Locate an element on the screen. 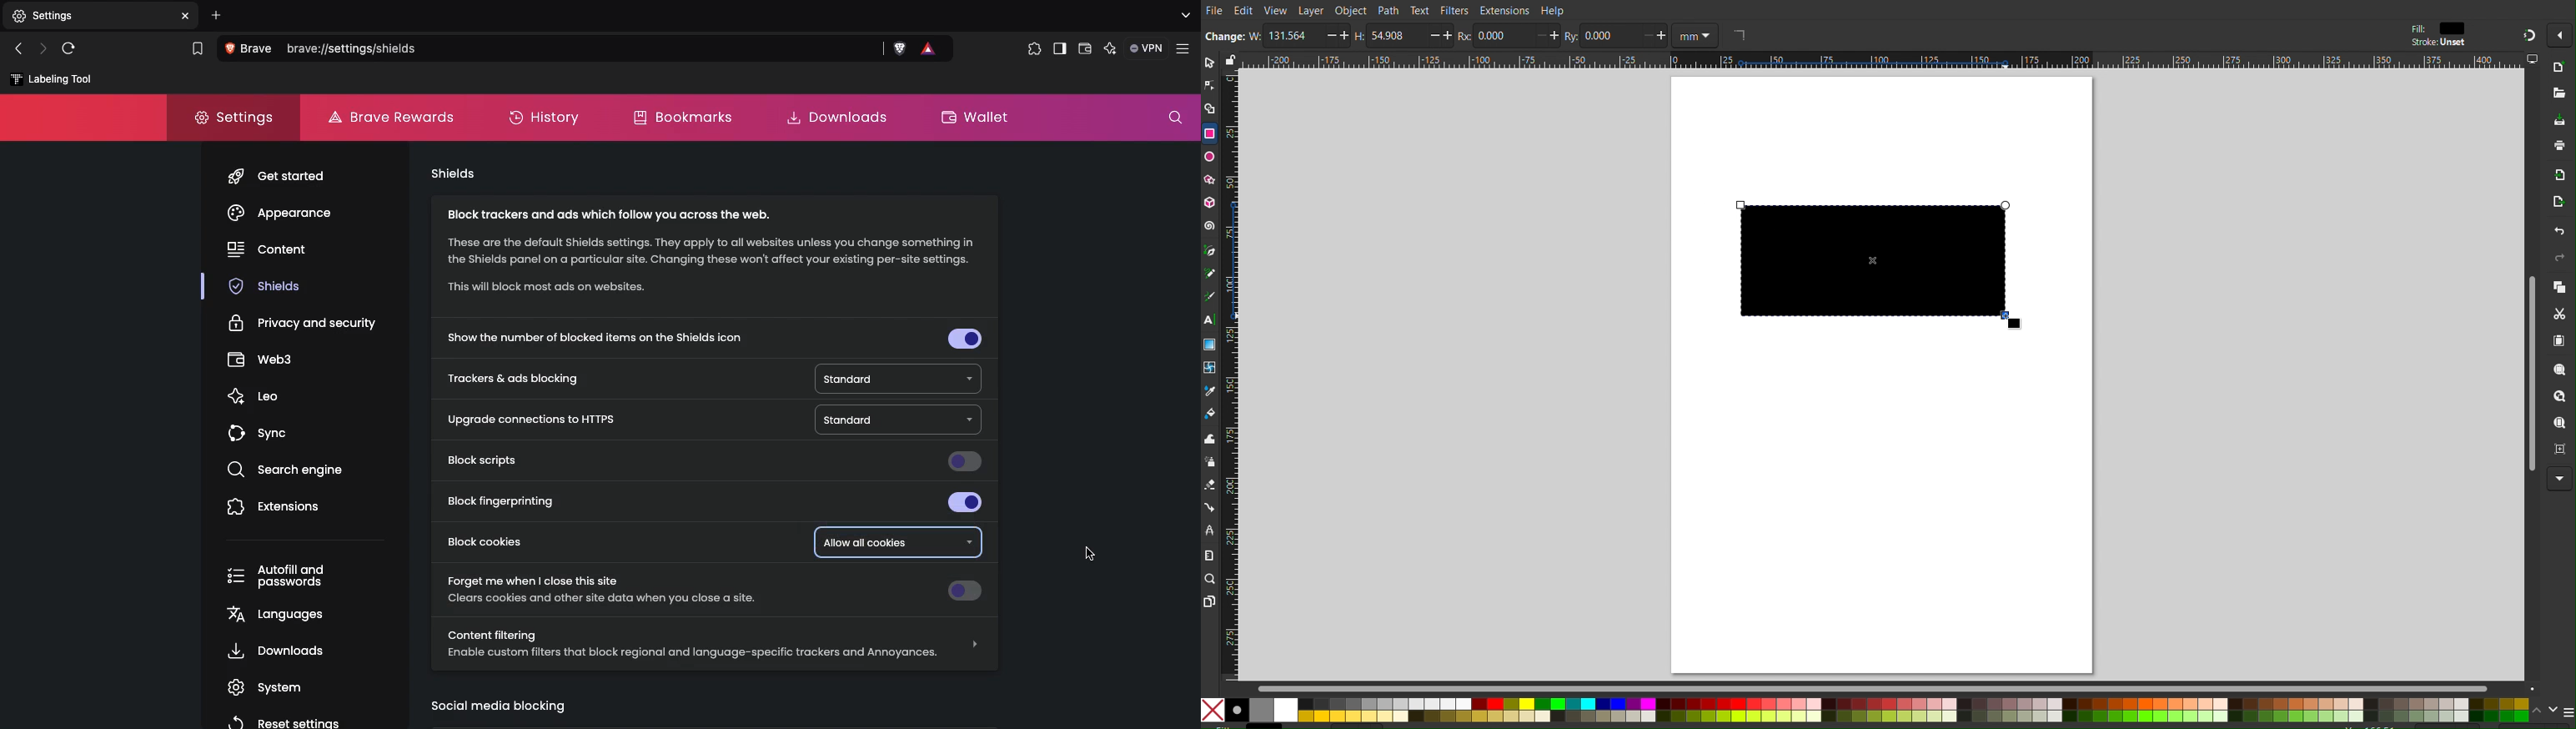 The image size is (2576, 756). Fill Color is located at coordinates (1210, 416).